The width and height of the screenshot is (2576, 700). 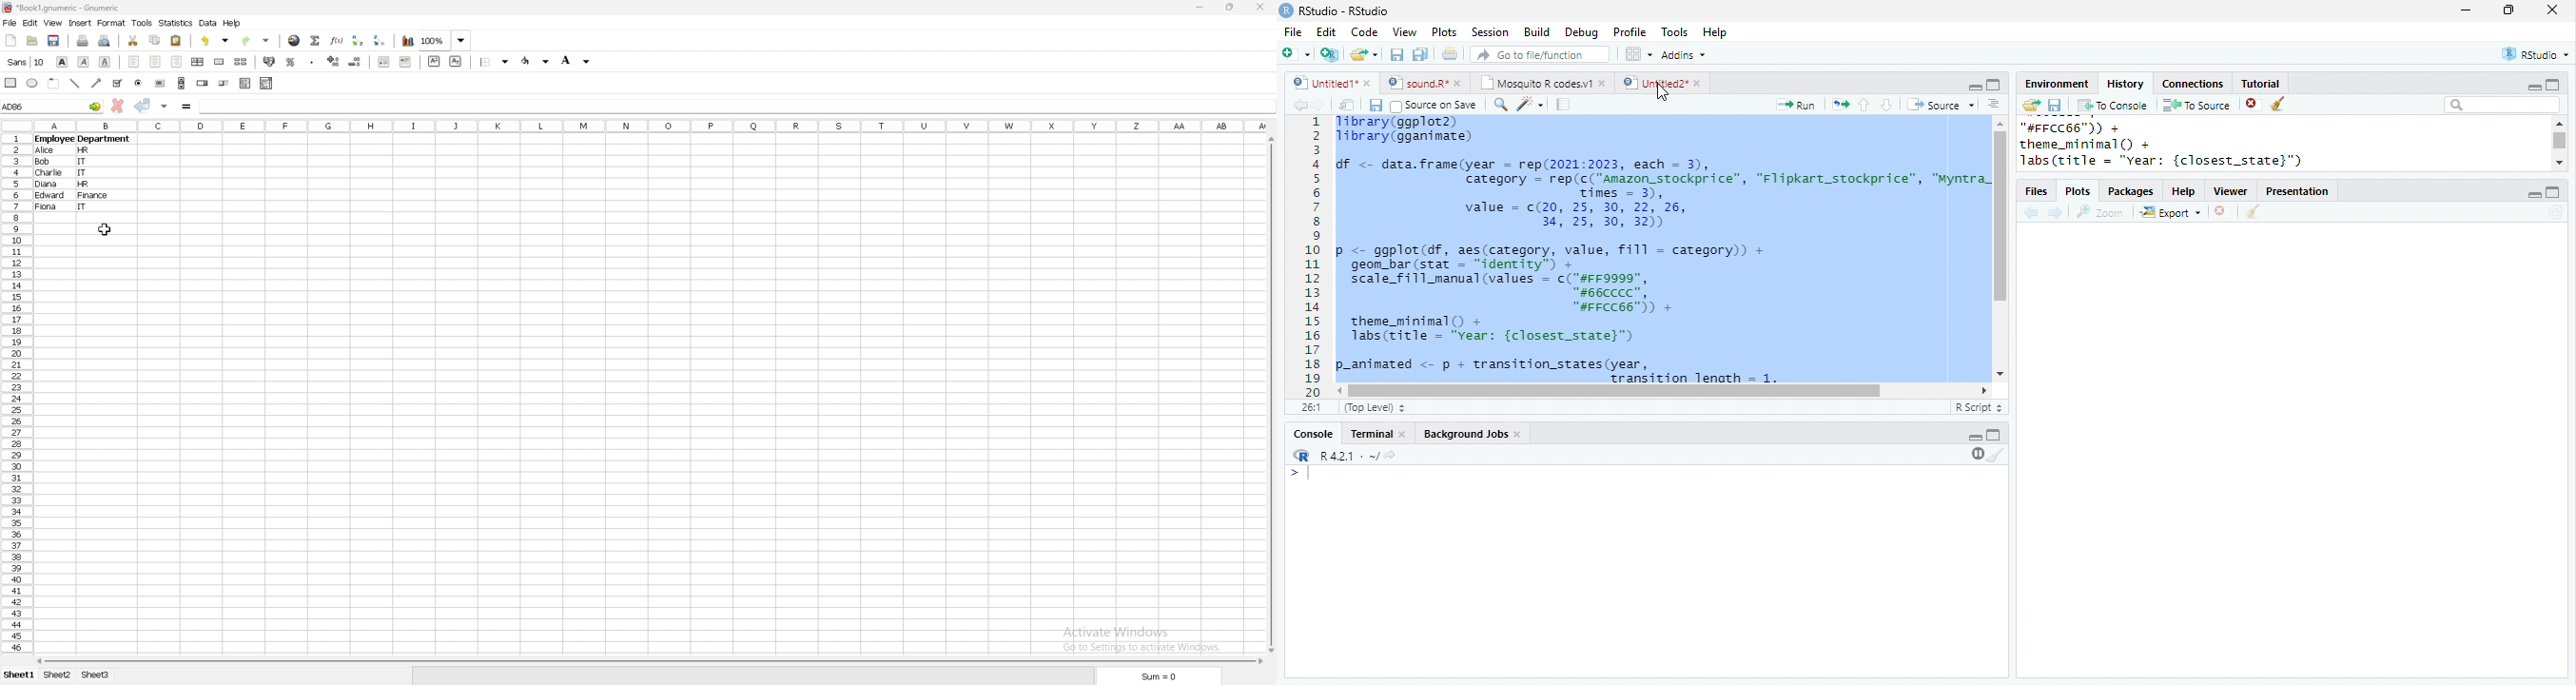 What do you see at coordinates (1553, 278) in the screenshot?
I see `p <- ggplot(df, aes(category, value, fill = category)) +geom_bar (stat = “identity” +scale_fill_manual (values = c("#FF9999",#66cCCC”,“#FFCC66")) +` at bounding box center [1553, 278].